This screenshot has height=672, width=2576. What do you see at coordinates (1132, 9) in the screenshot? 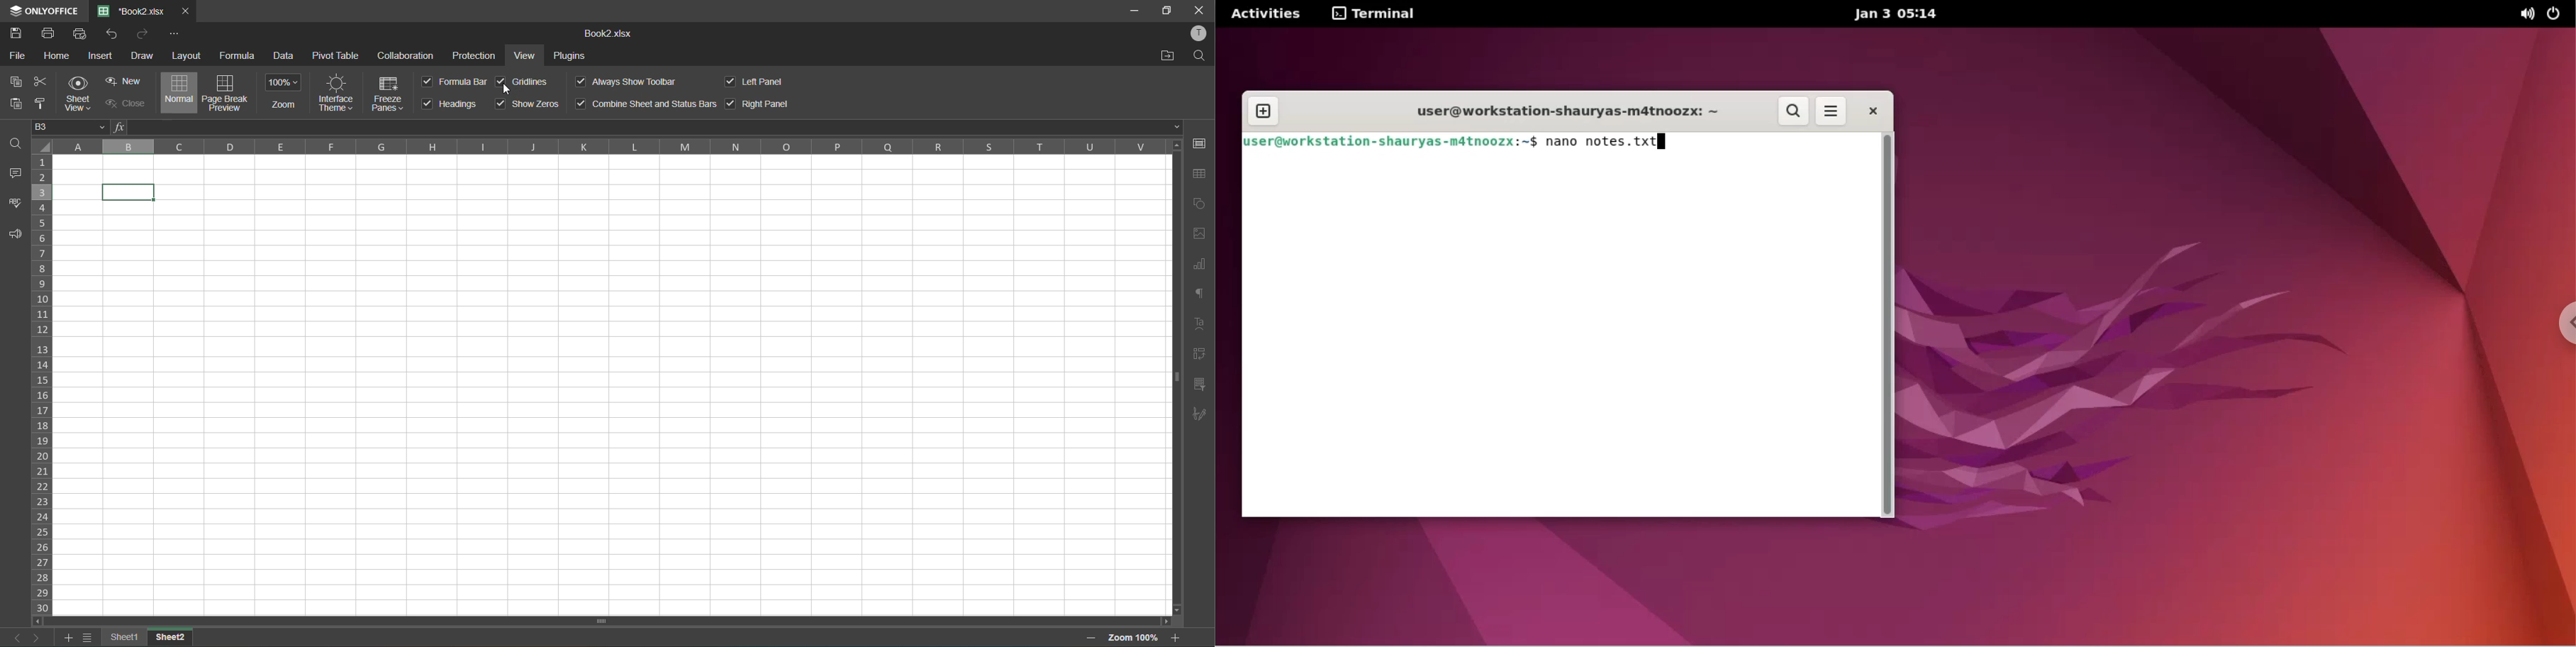
I see `minimize` at bounding box center [1132, 9].